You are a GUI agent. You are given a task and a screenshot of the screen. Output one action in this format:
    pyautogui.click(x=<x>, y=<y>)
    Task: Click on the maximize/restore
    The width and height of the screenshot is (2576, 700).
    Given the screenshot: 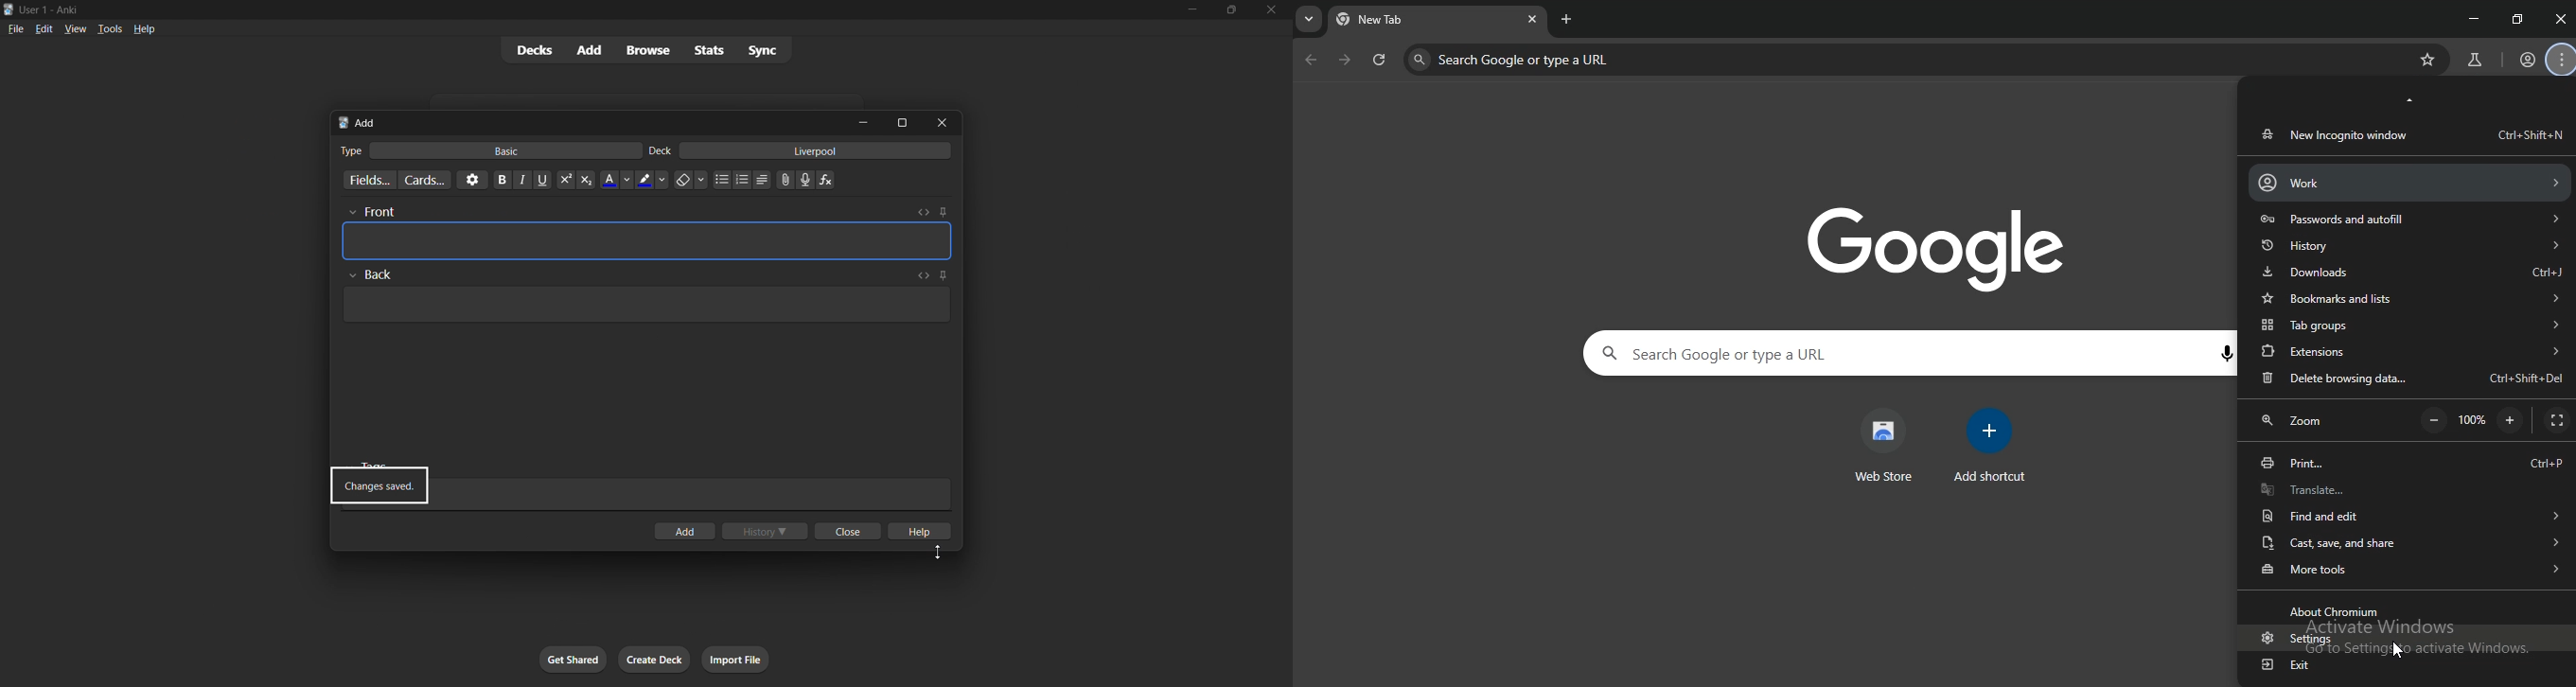 What is the action you would take?
    pyautogui.click(x=1230, y=9)
    